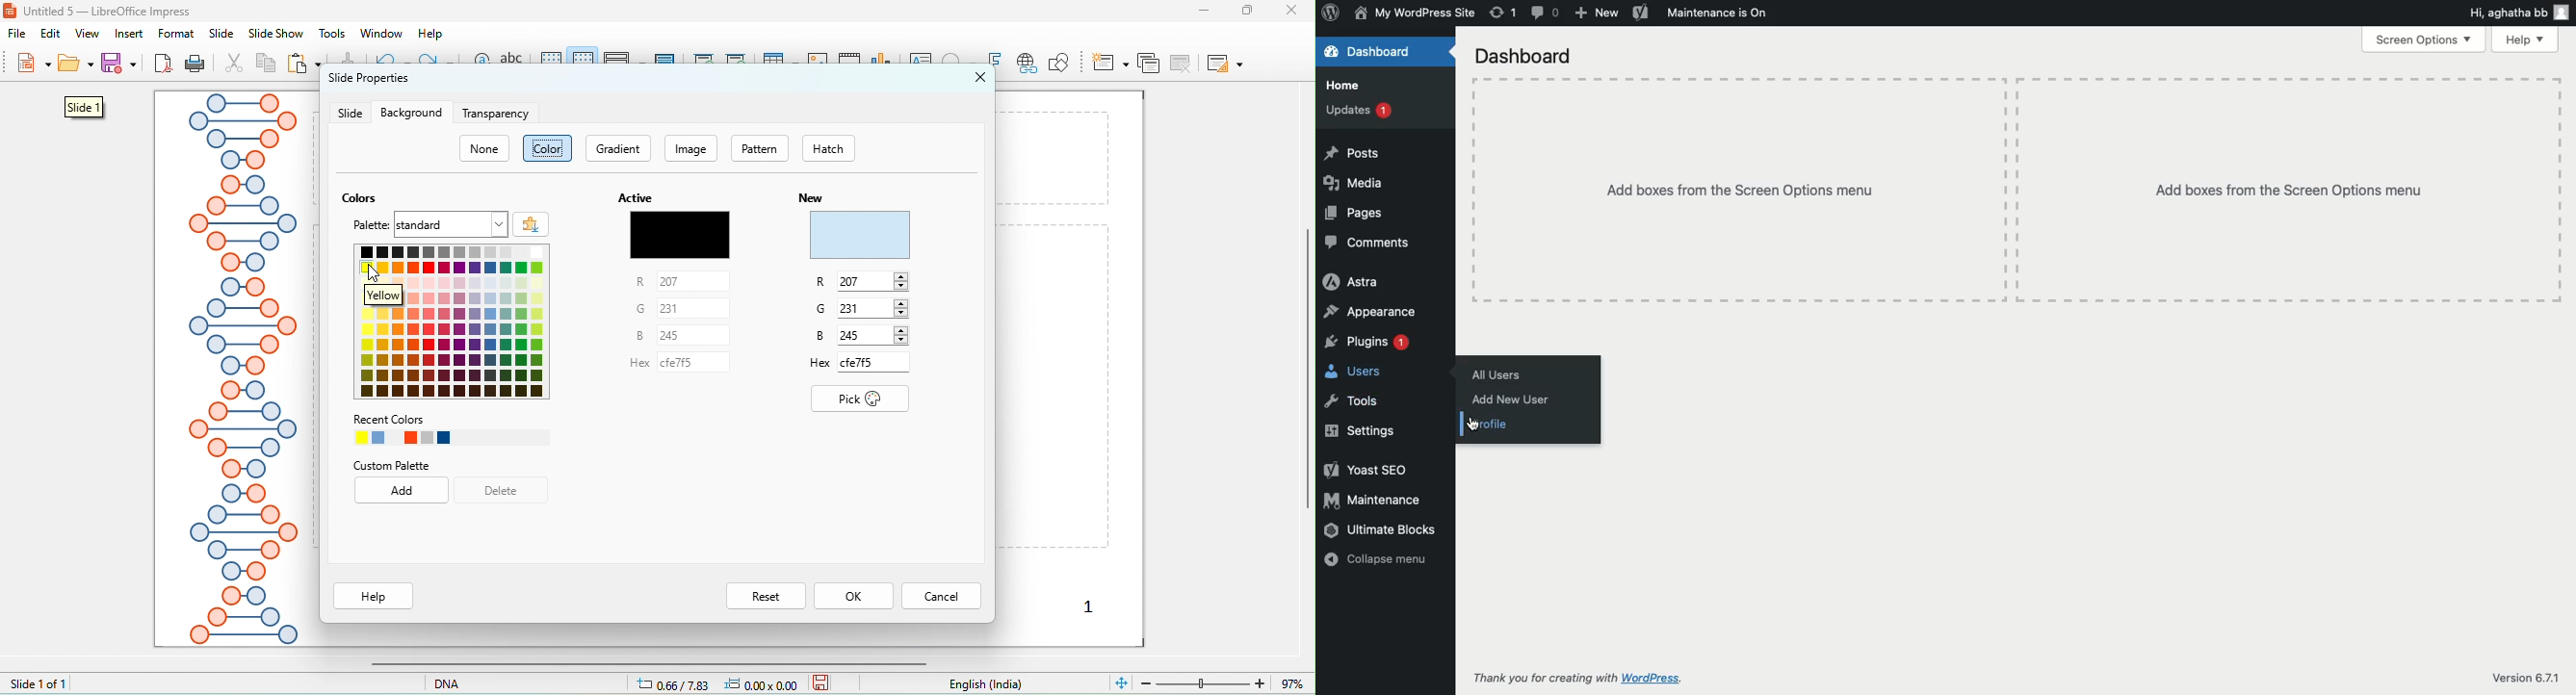  What do you see at coordinates (1226, 682) in the screenshot?
I see `zoom` at bounding box center [1226, 682].